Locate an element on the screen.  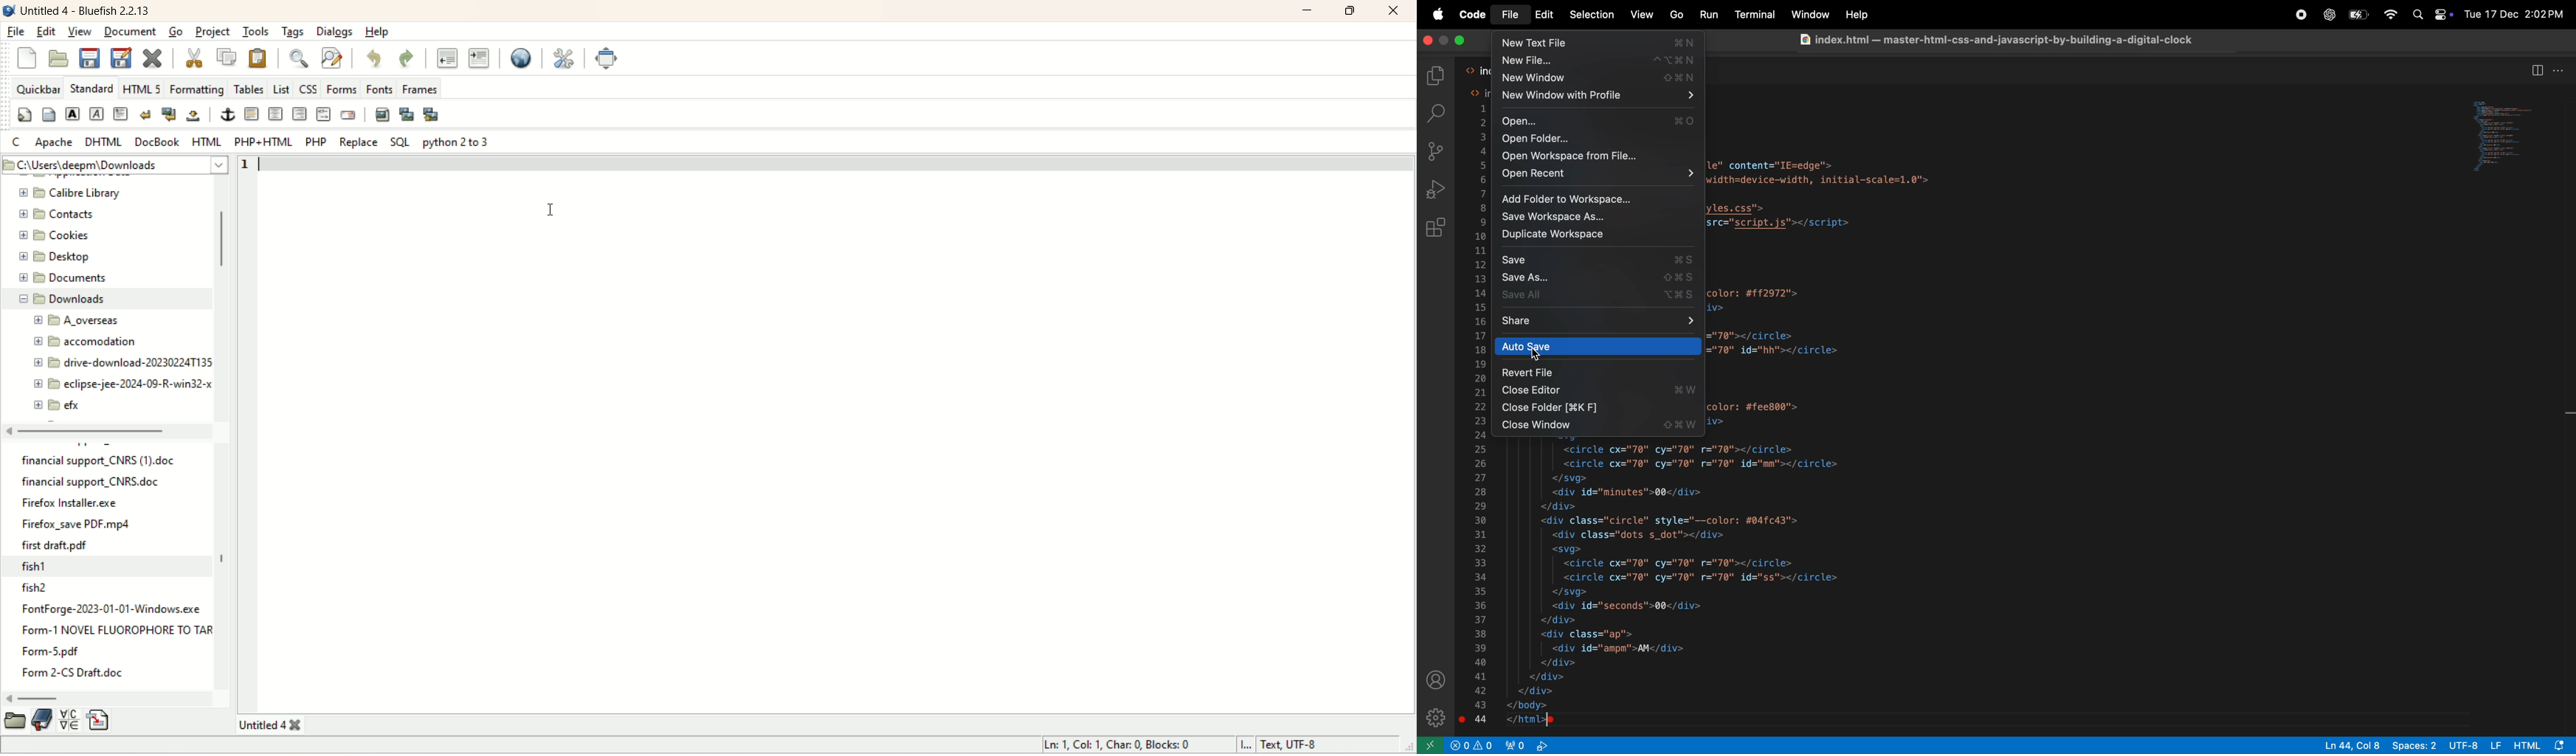
DHTML is located at coordinates (105, 144).